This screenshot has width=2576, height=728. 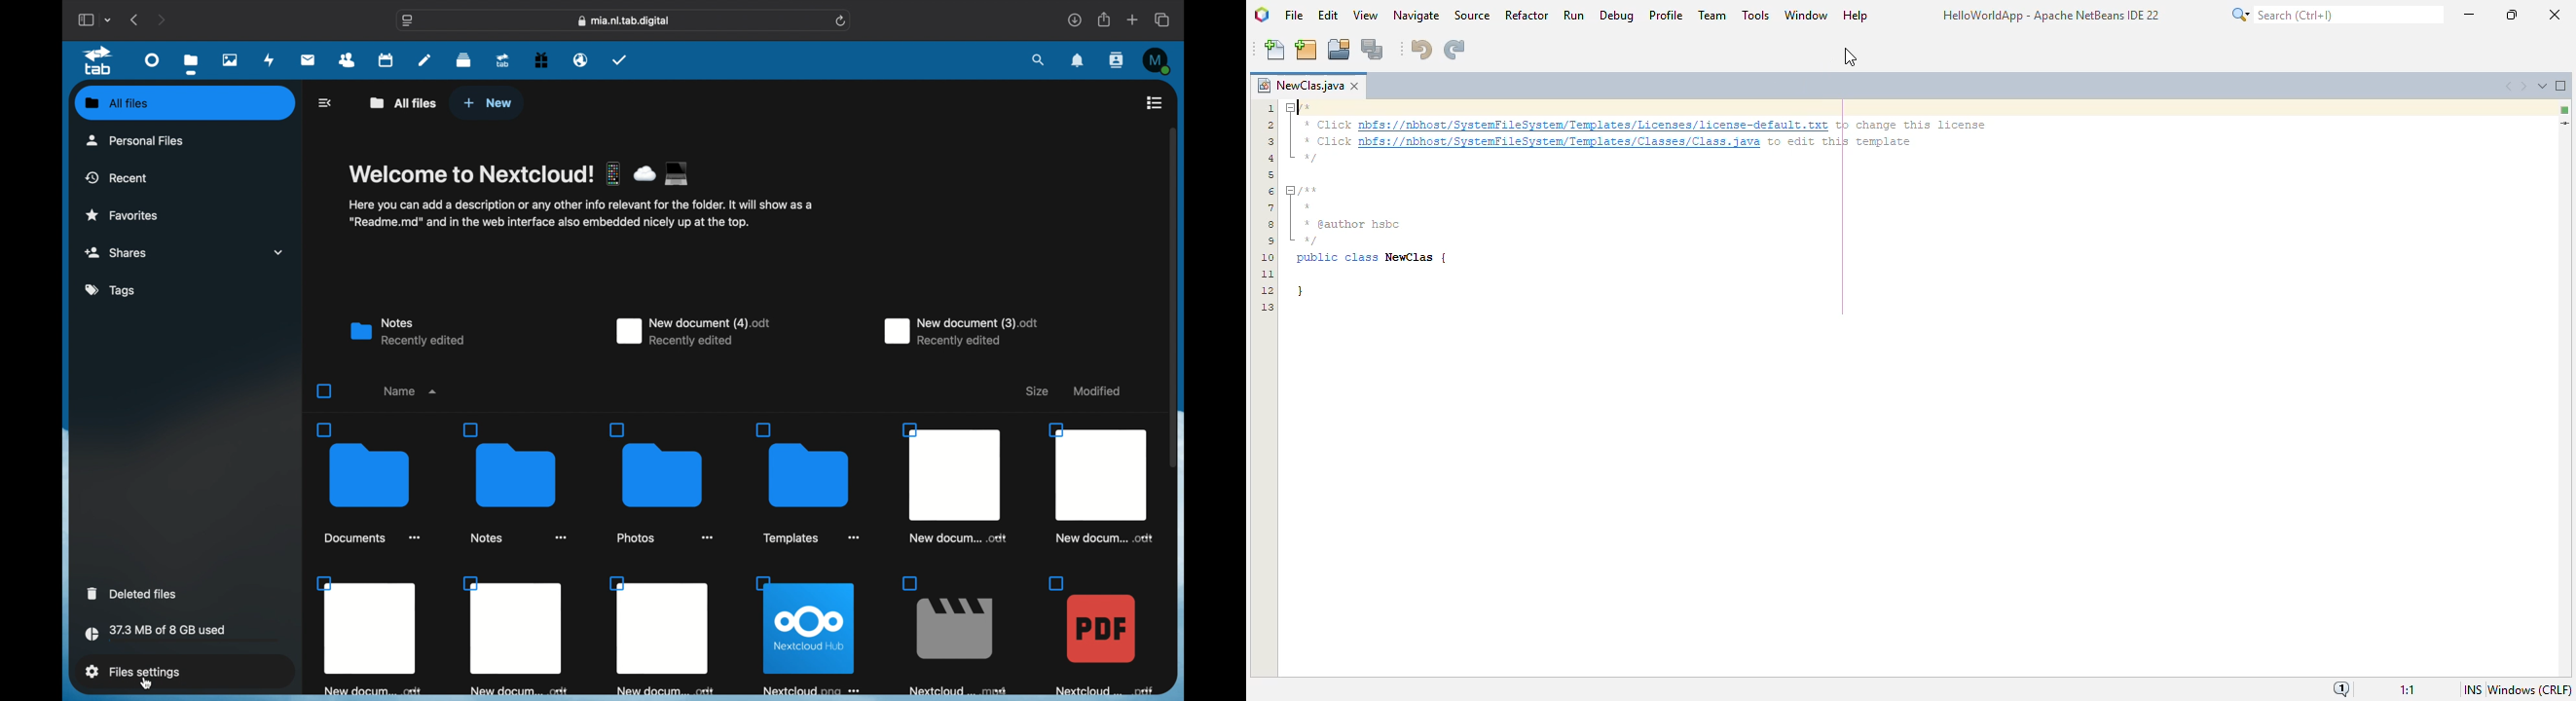 I want to click on email, so click(x=581, y=60).